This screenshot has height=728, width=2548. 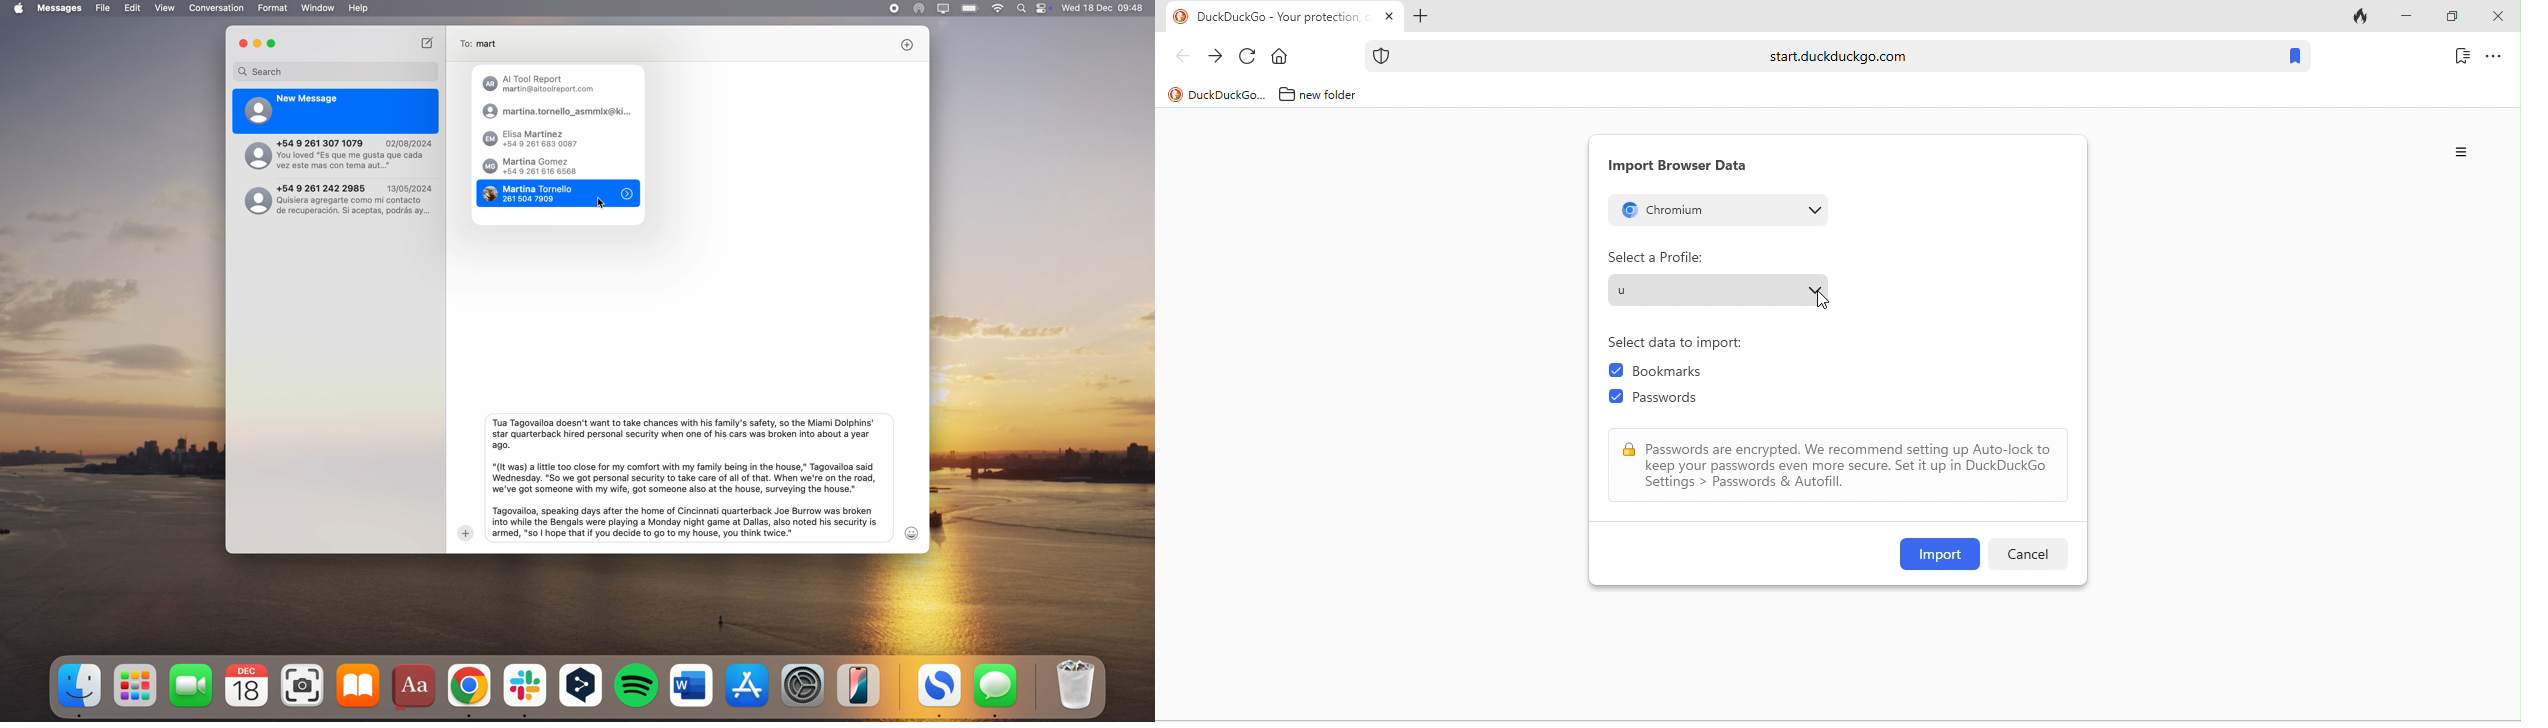 I want to click on DuckDuckGo - Your protection, so click(x=1283, y=18).